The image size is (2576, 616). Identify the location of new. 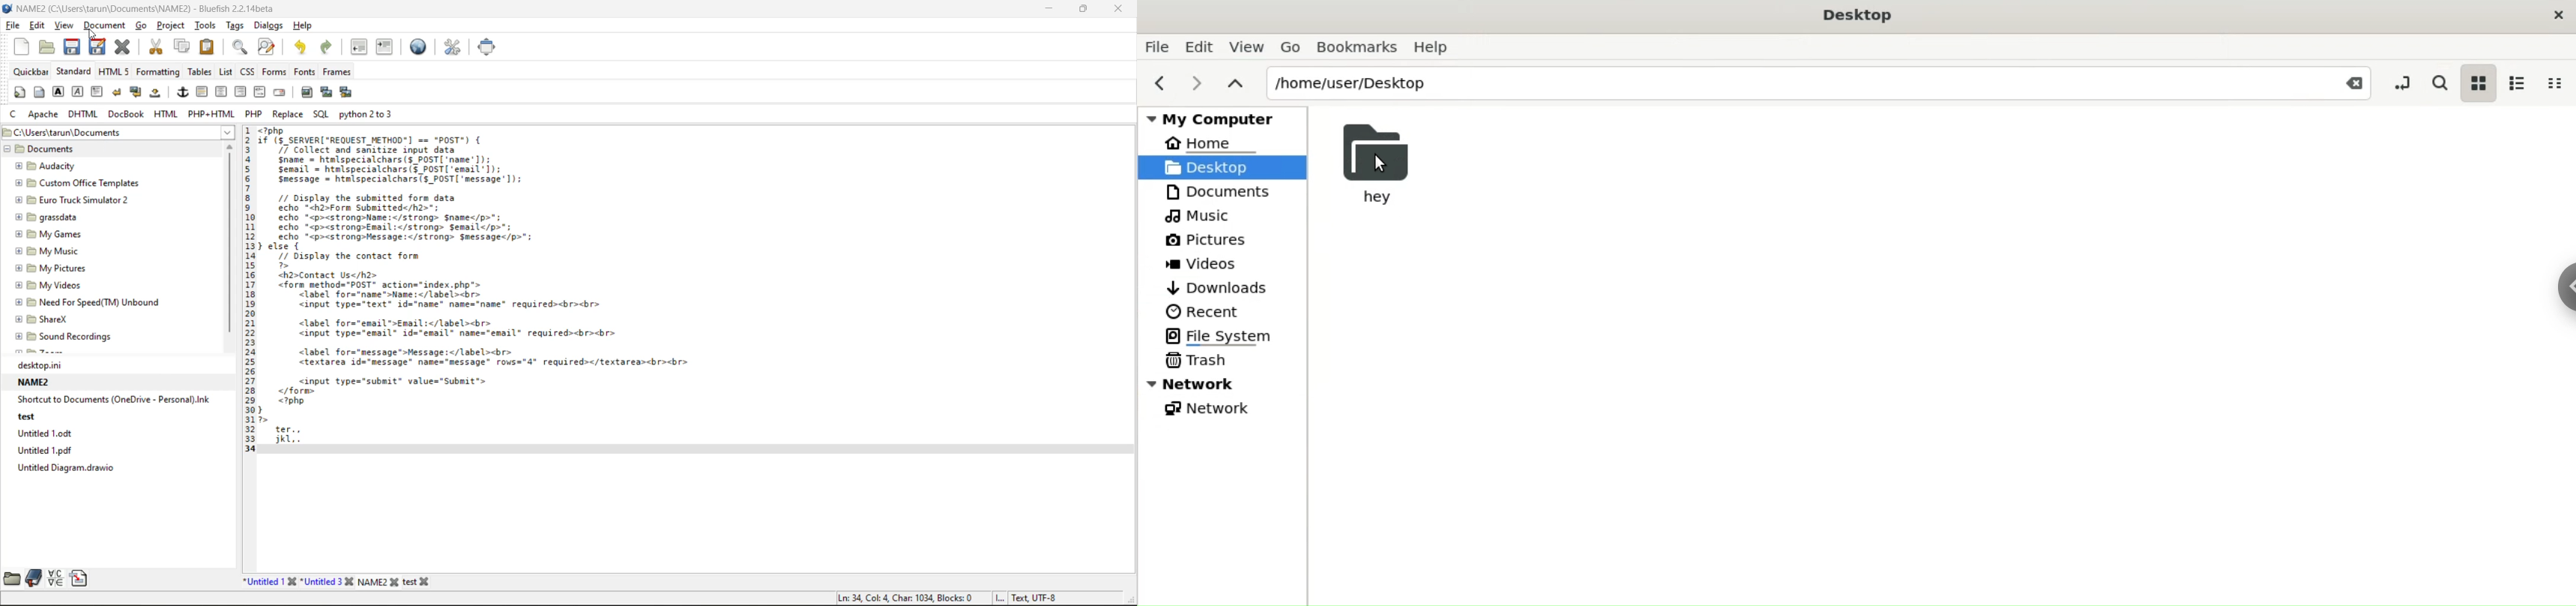
(24, 45).